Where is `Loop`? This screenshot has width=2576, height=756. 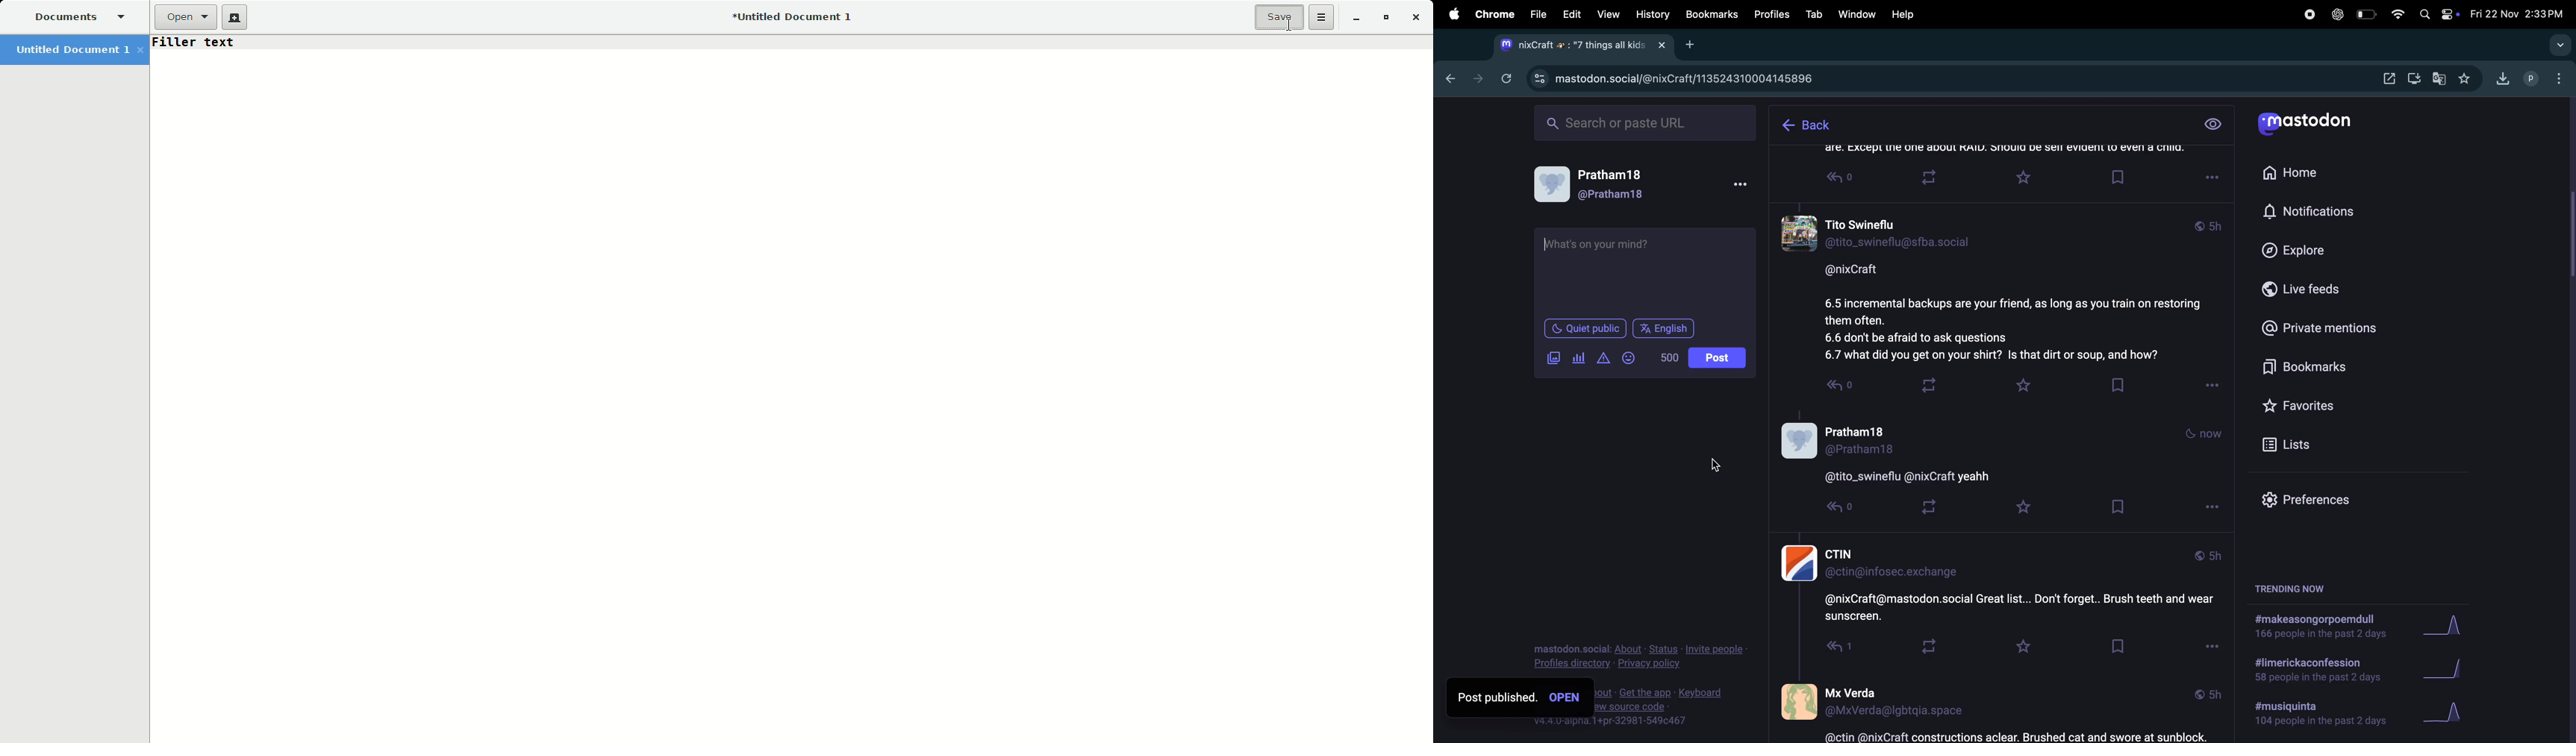
Loop is located at coordinates (1939, 179).